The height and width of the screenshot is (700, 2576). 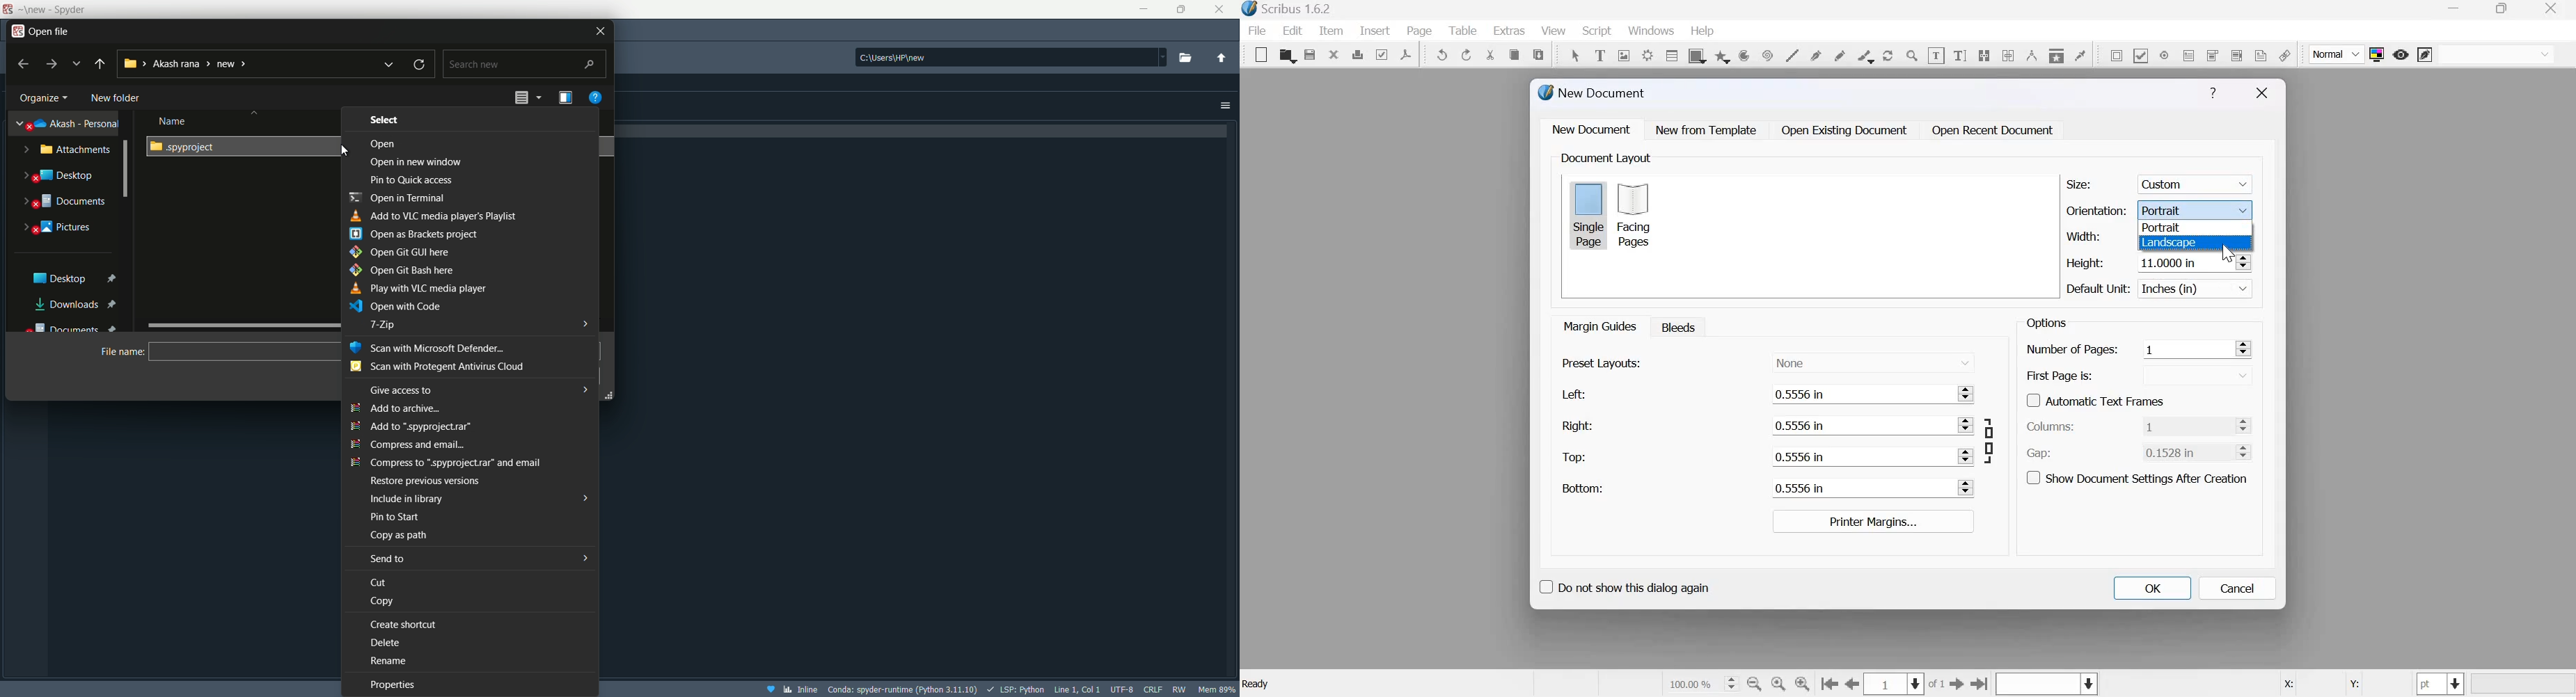 I want to click on Resize Handle, so click(x=610, y=396).